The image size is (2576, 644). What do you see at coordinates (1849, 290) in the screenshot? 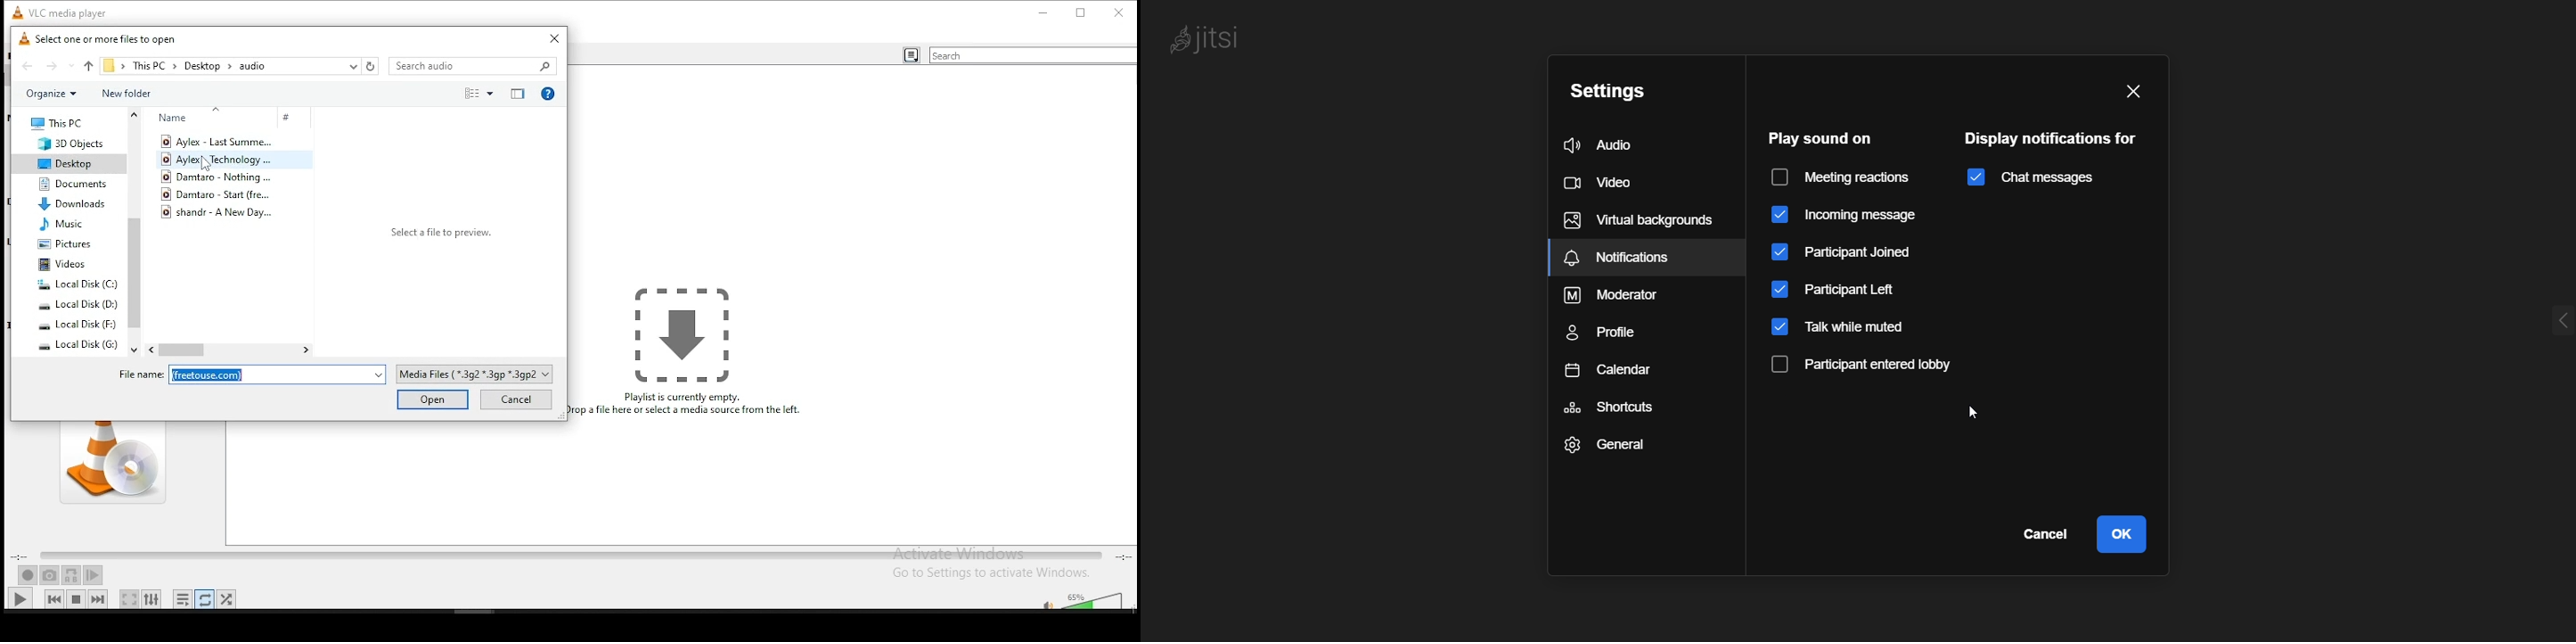
I see `participant left` at bounding box center [1849, 290].